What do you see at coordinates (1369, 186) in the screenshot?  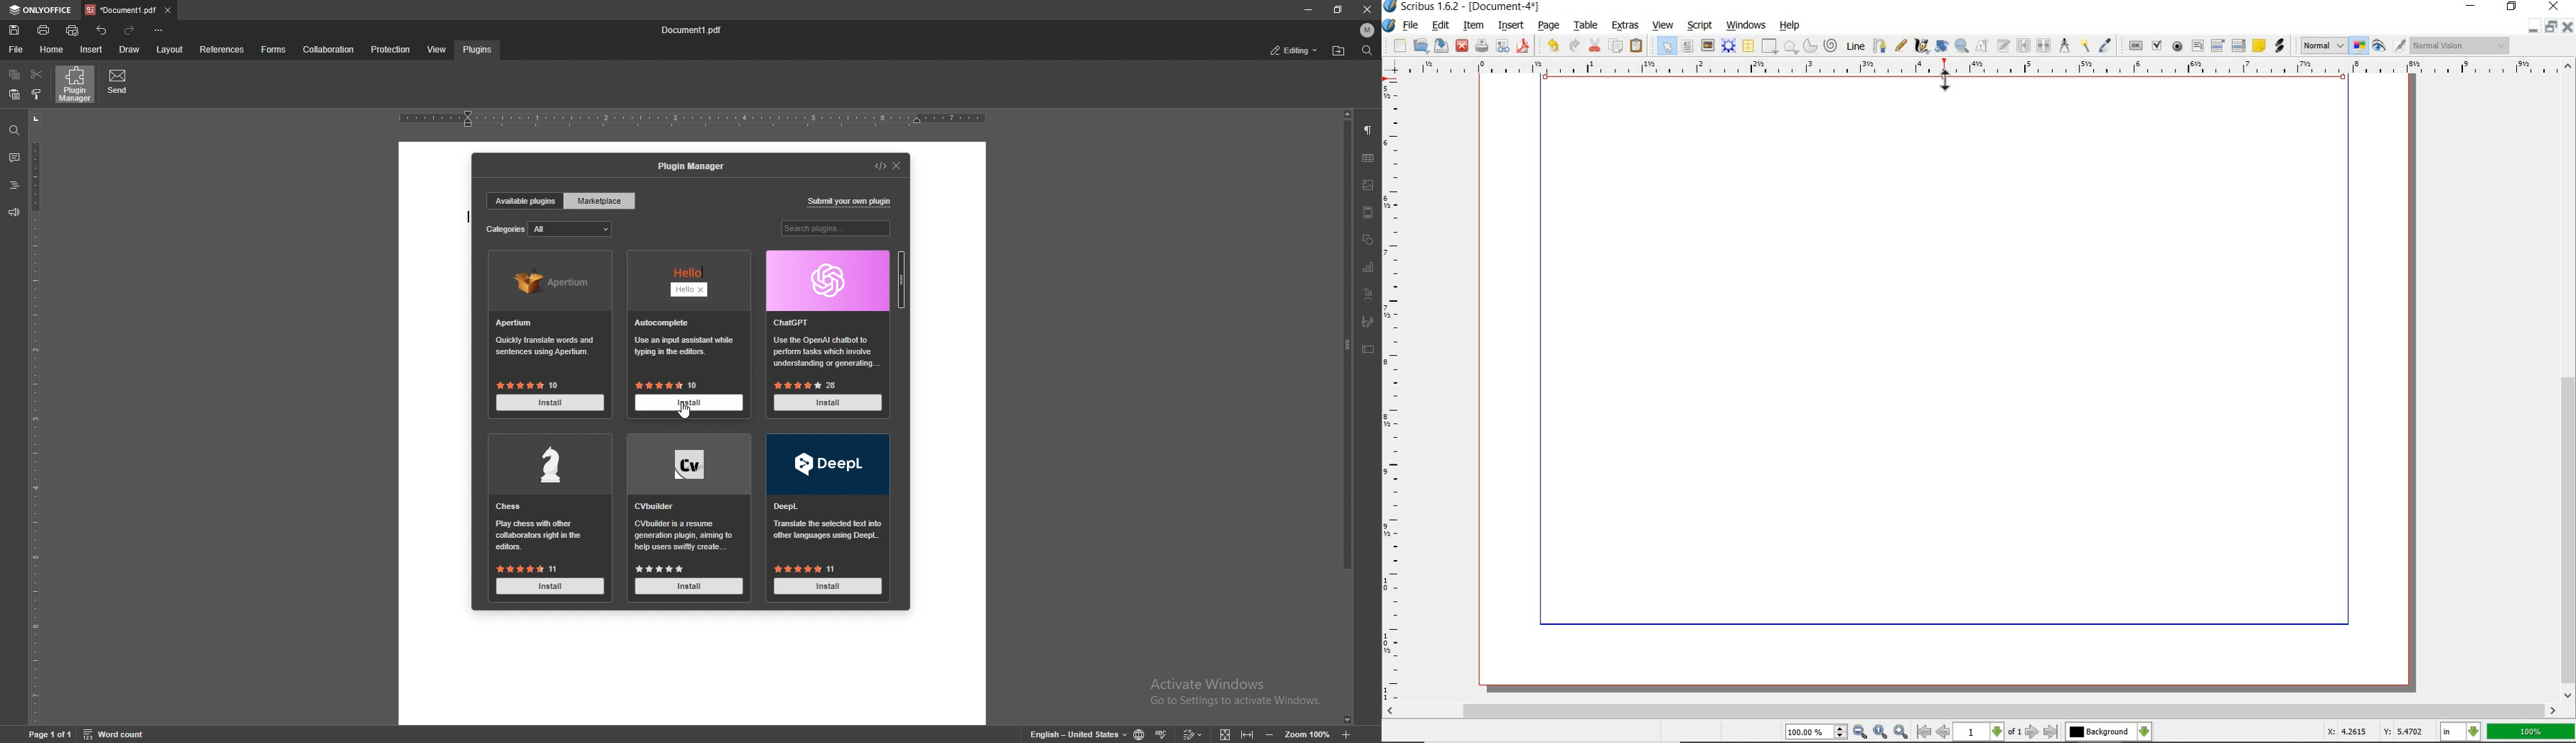 I see `image` at bounding box center [1369, 186].